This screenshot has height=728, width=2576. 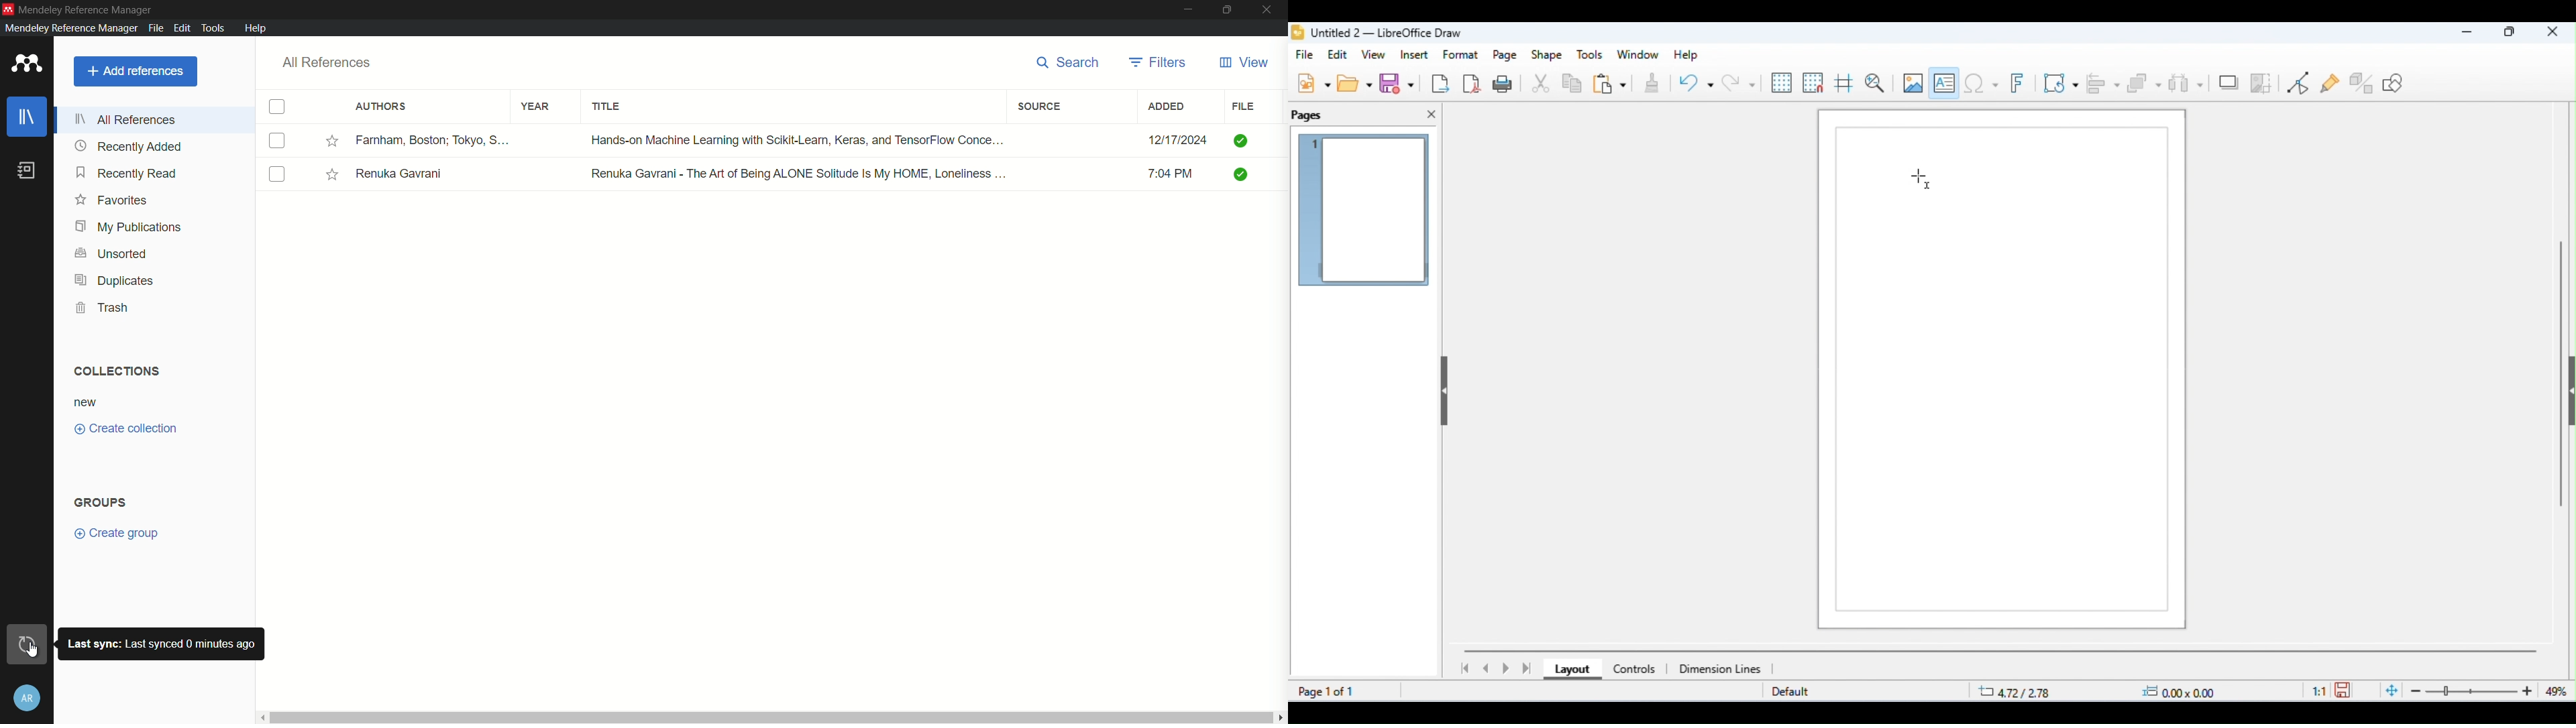 I want to click on insert image, so click(x=1912, y=82).